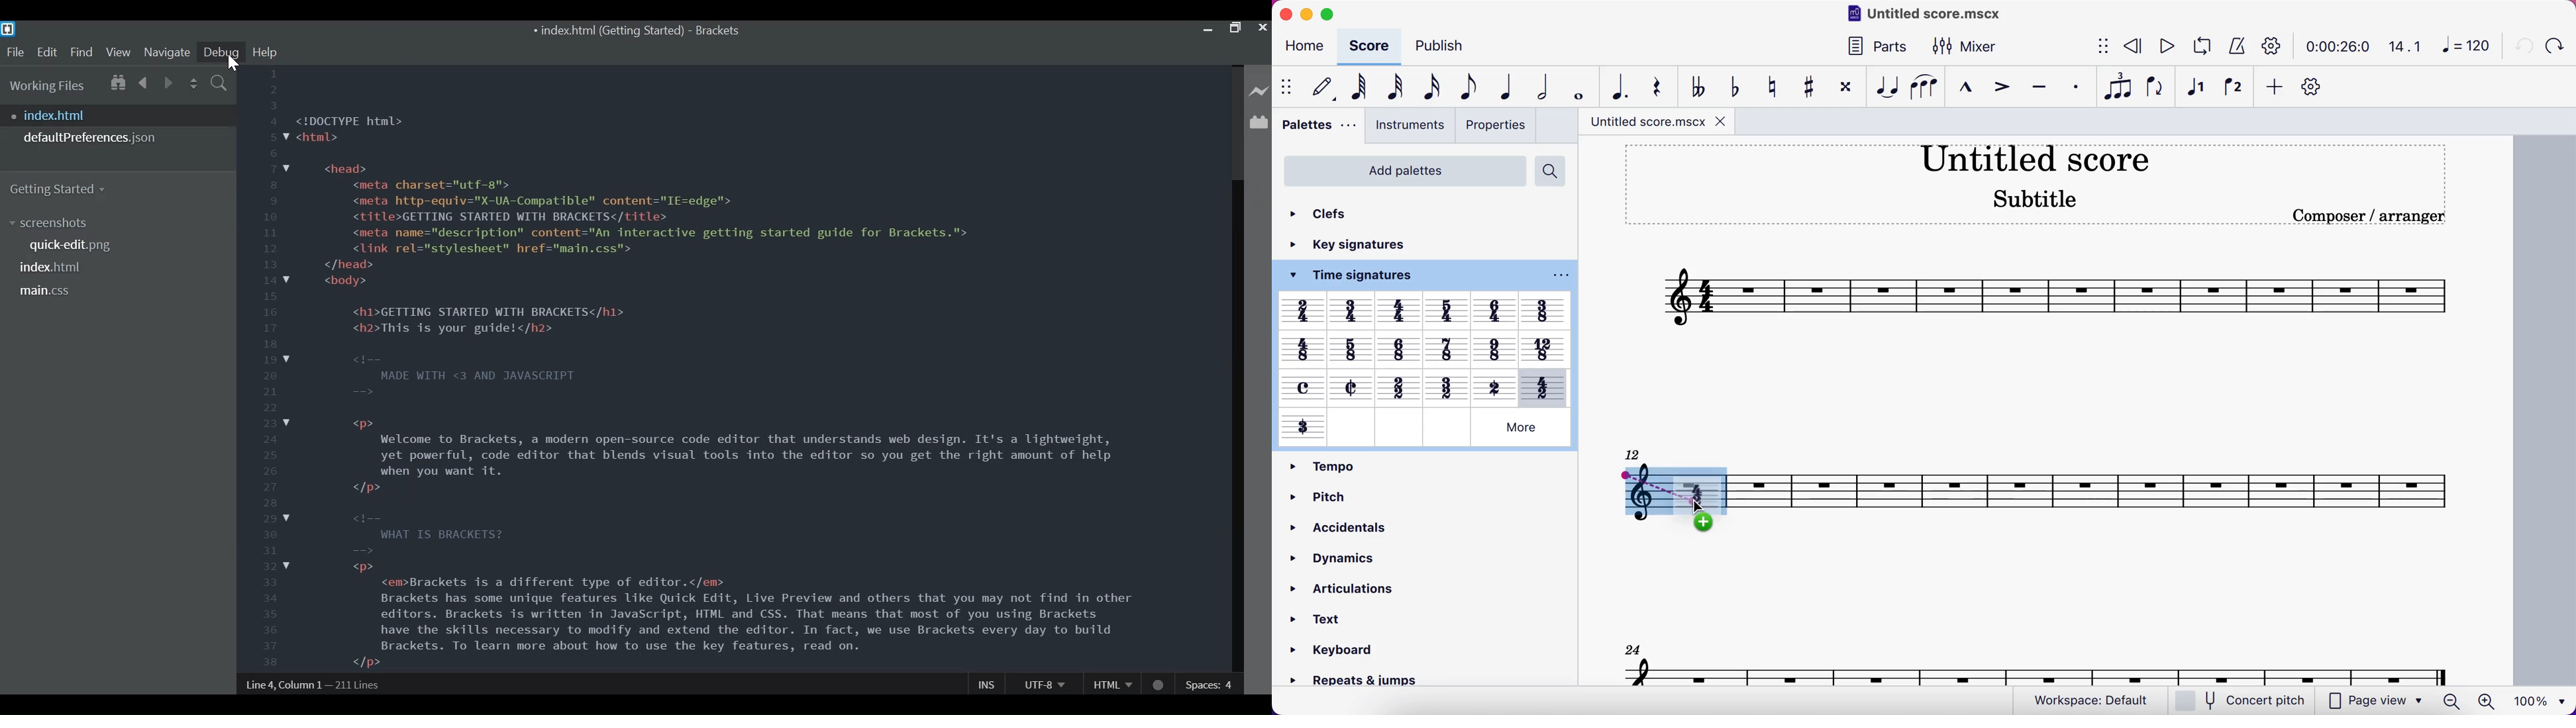  I want to click on toggle natural, so click(1769, 85).